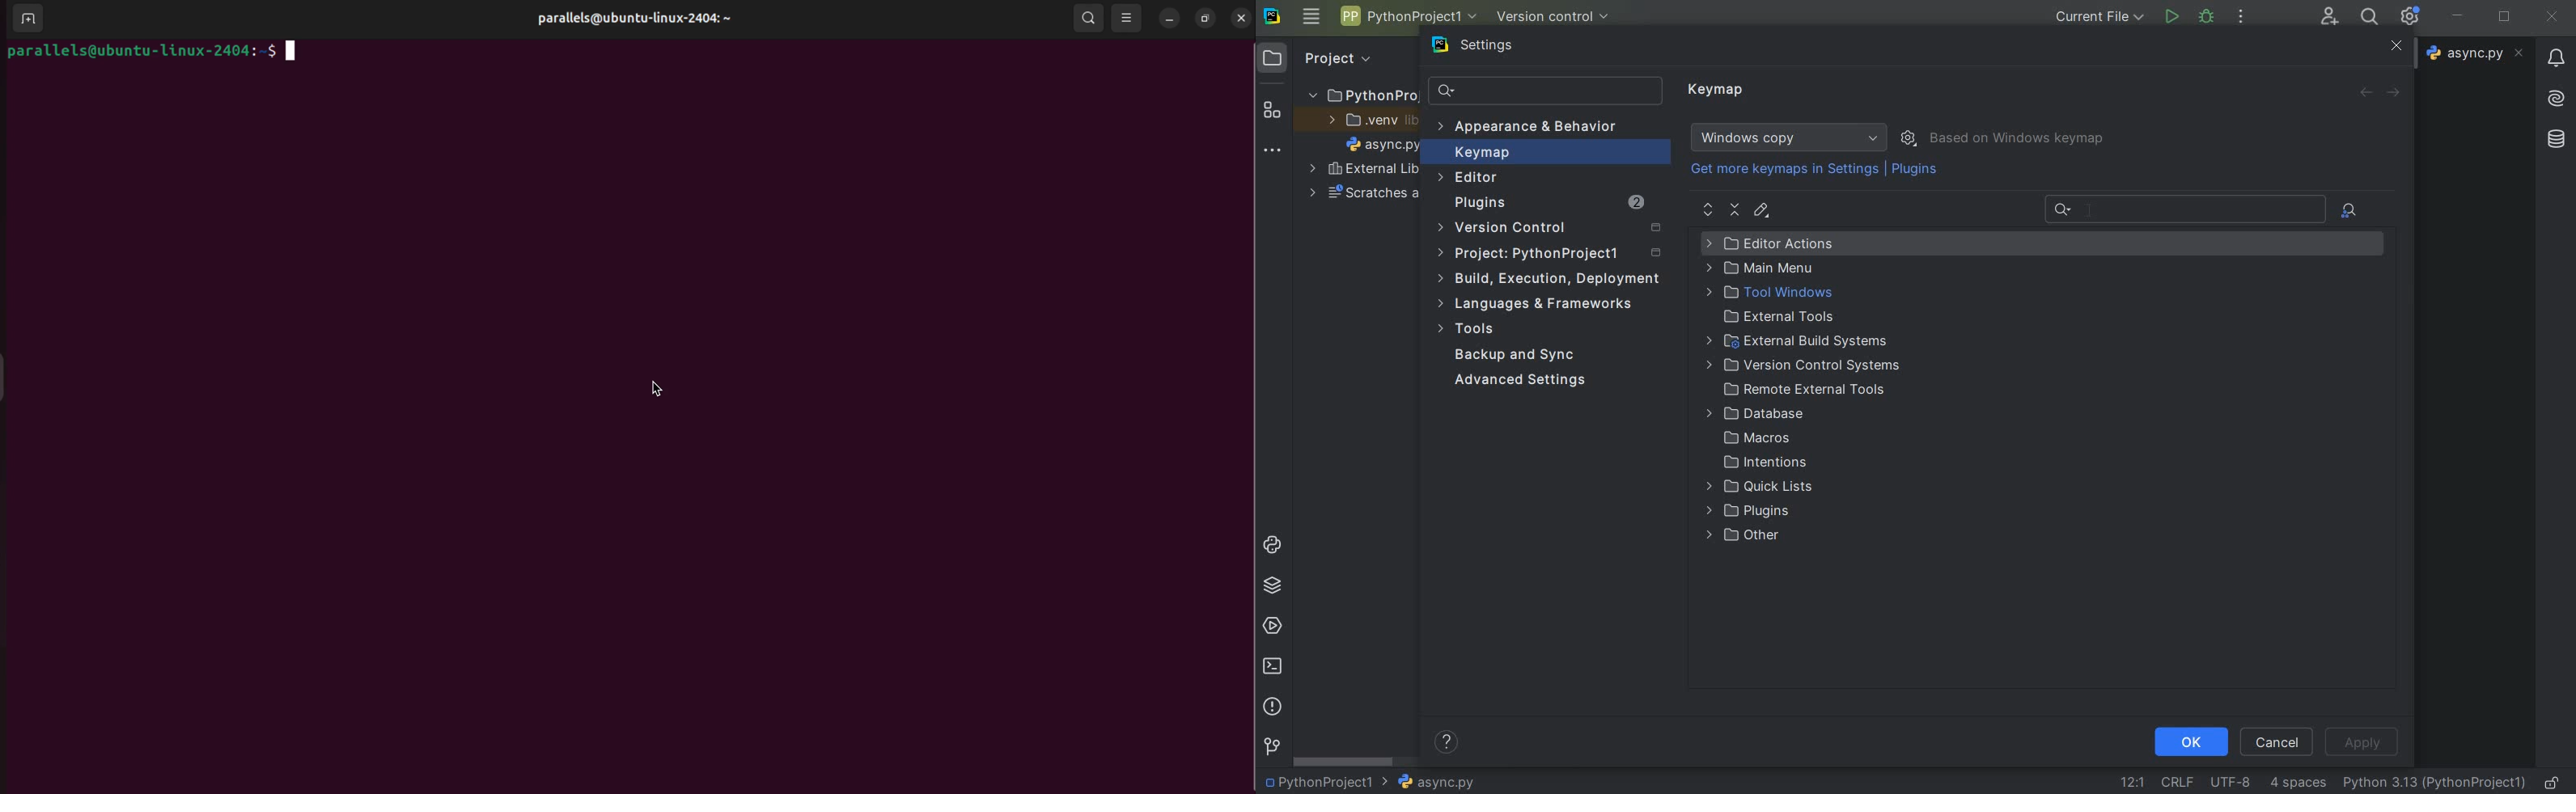  I want to click on quick lists, so click(1746, 488).